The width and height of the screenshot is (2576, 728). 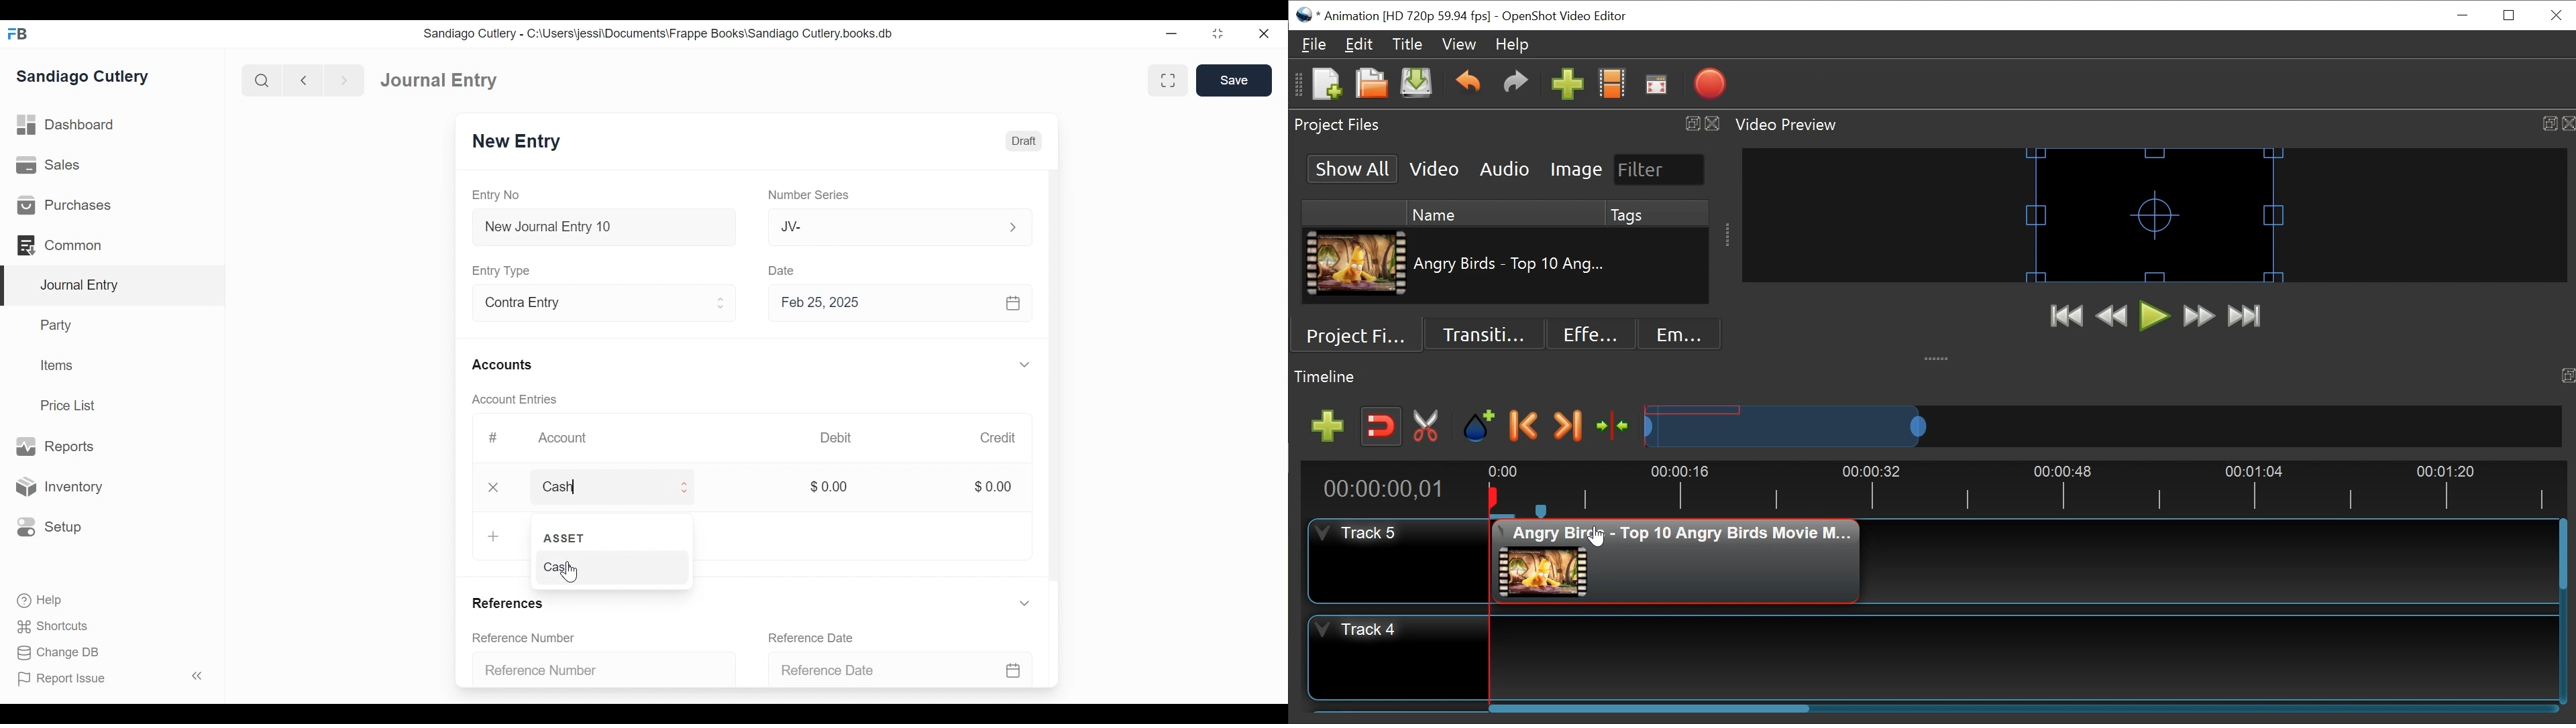 I want to click on Tags, so click(x=1657, y=214).